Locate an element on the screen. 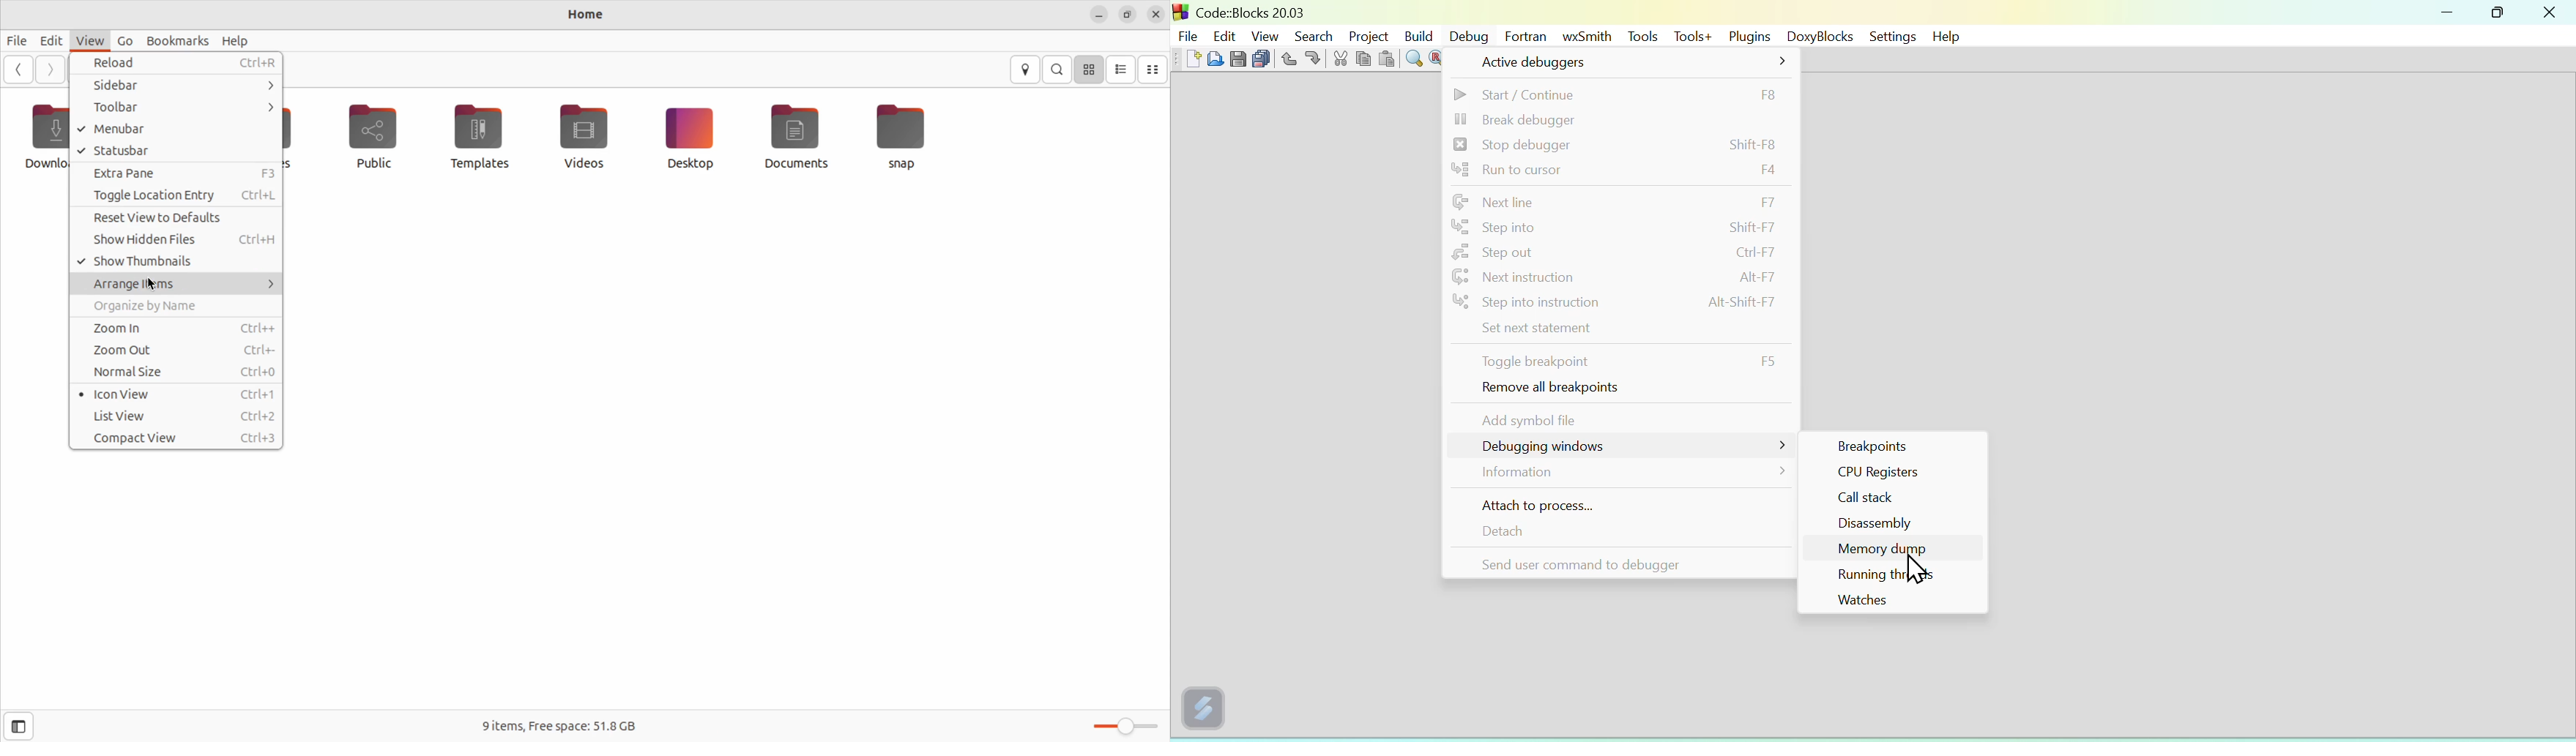  stop debugger is located at coordinates (1616, 144).